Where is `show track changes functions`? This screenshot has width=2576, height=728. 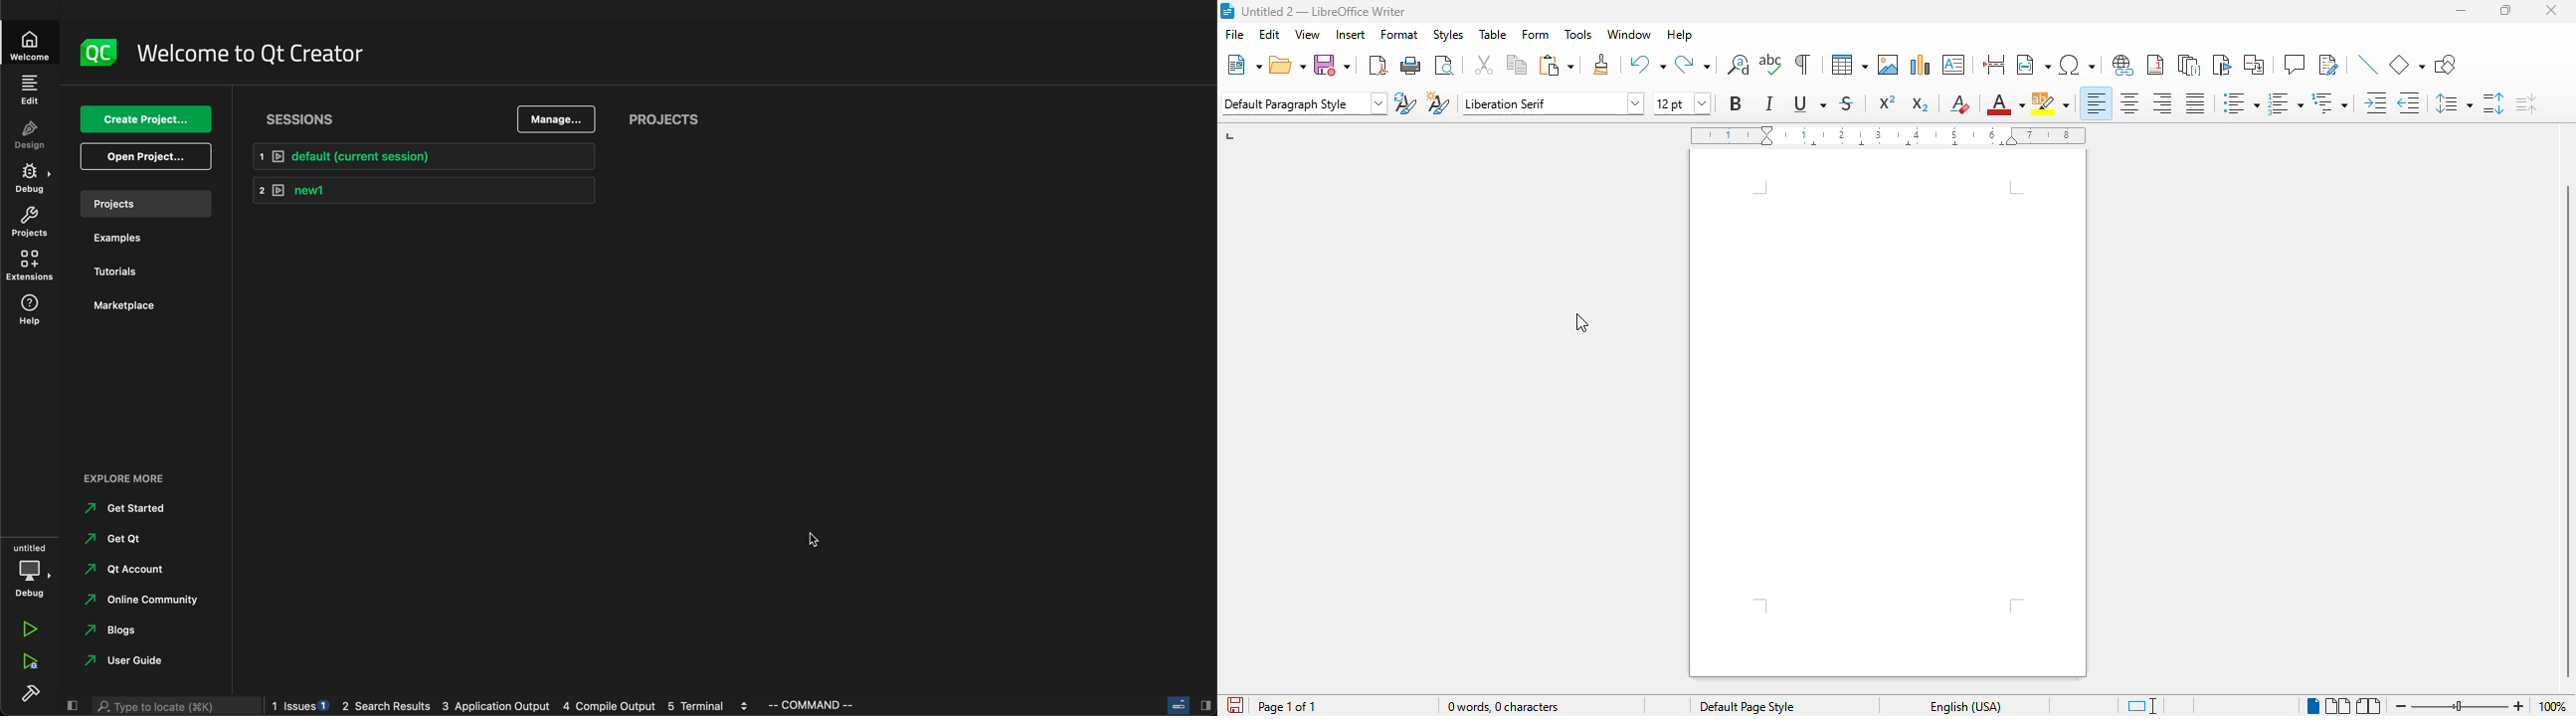
show track changes functions is located at coordinates (2328, 65).